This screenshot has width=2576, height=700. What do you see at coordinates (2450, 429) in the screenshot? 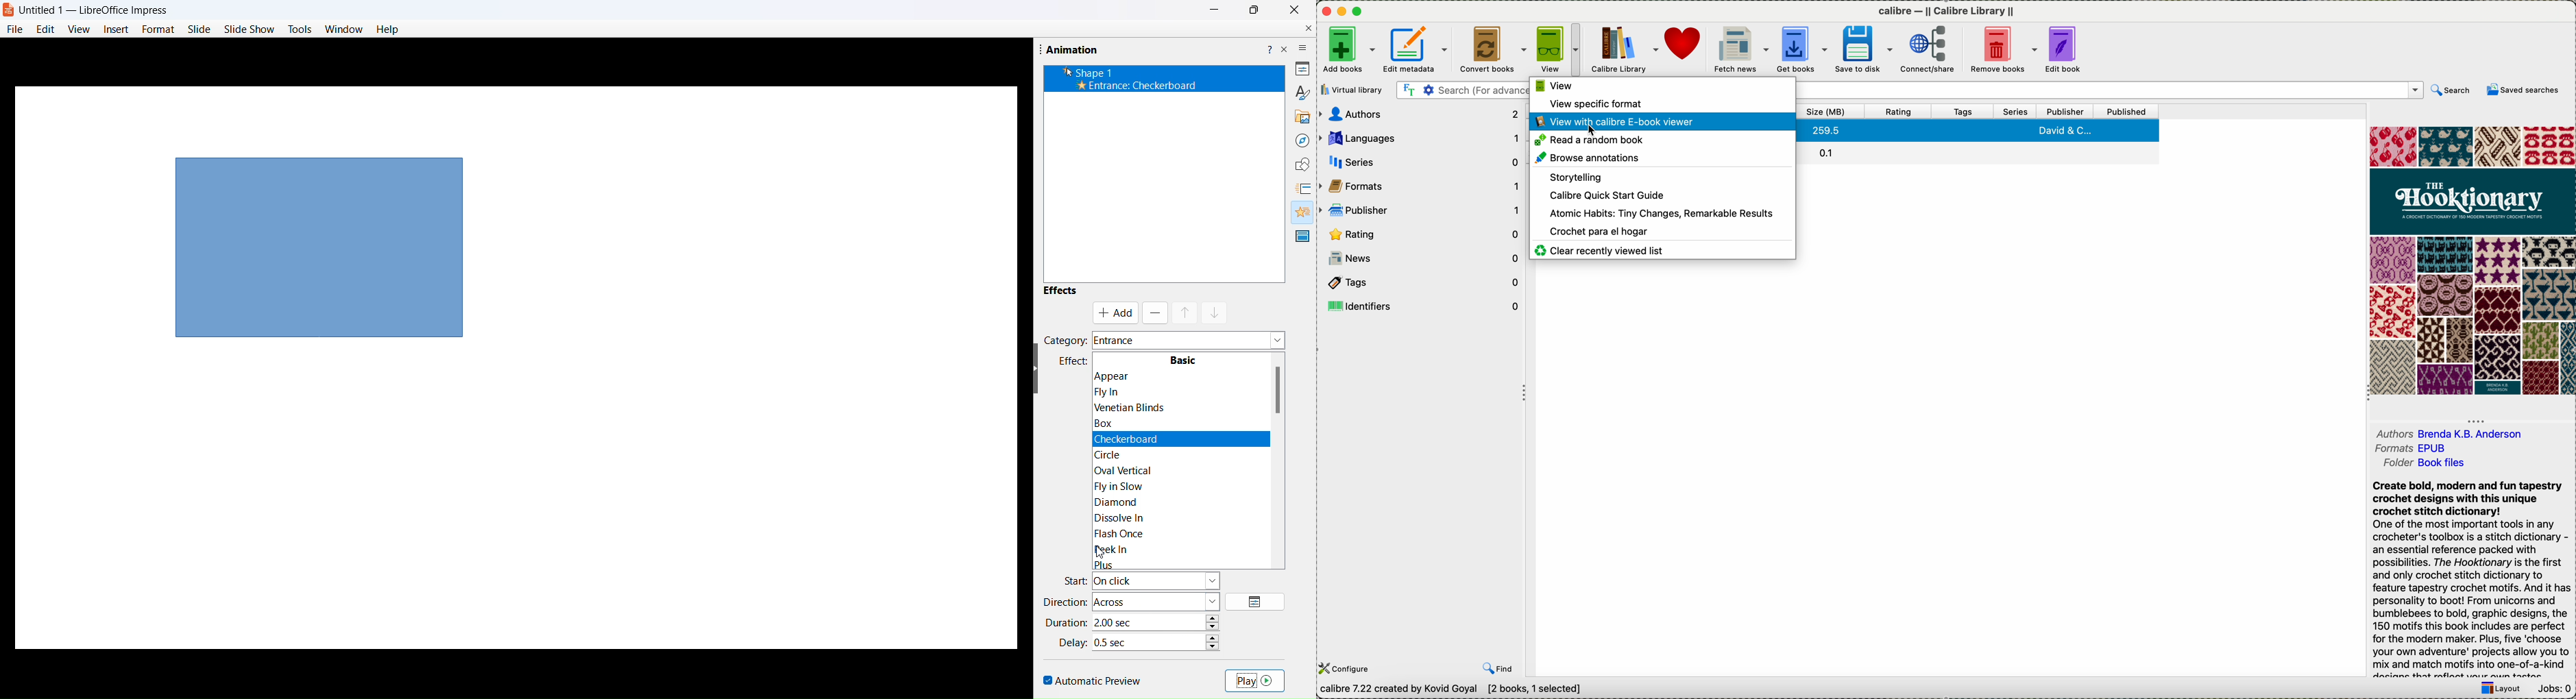
I see `authors` at bounding box center [2450, 429].